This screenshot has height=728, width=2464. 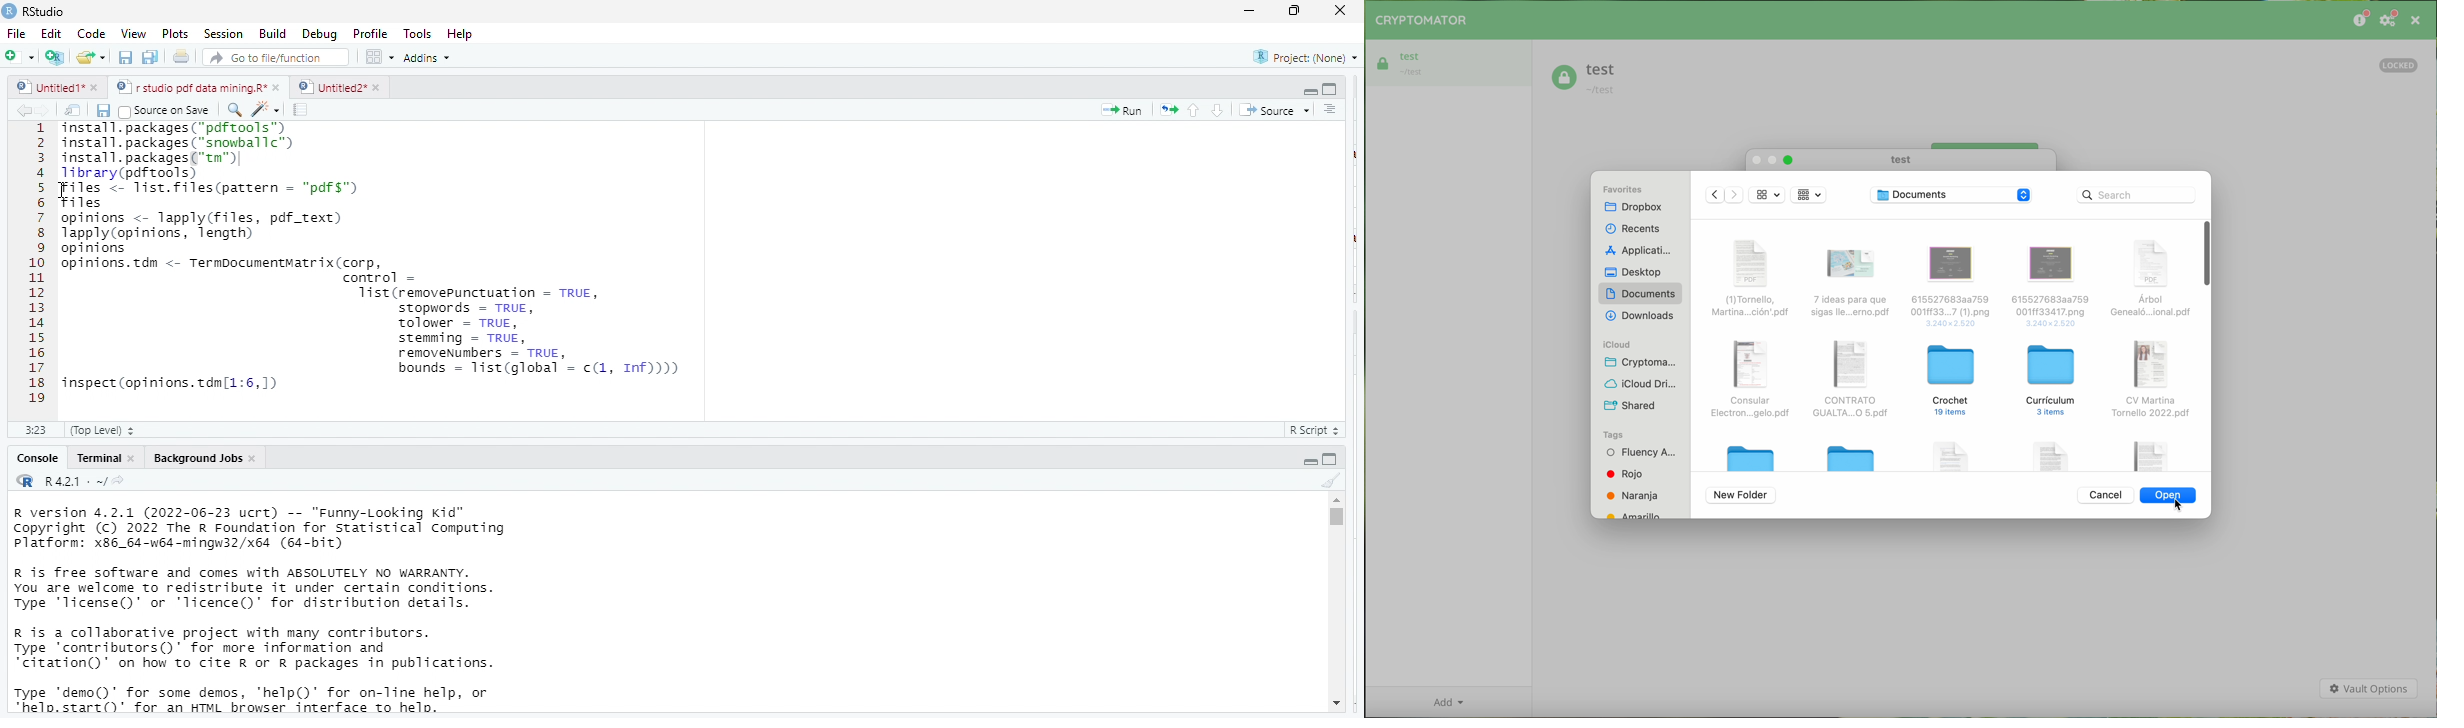 What do you see at coordinates (9, 10) in the screenshot?
I see `rs studio logo` at bounding box center [9, 10].